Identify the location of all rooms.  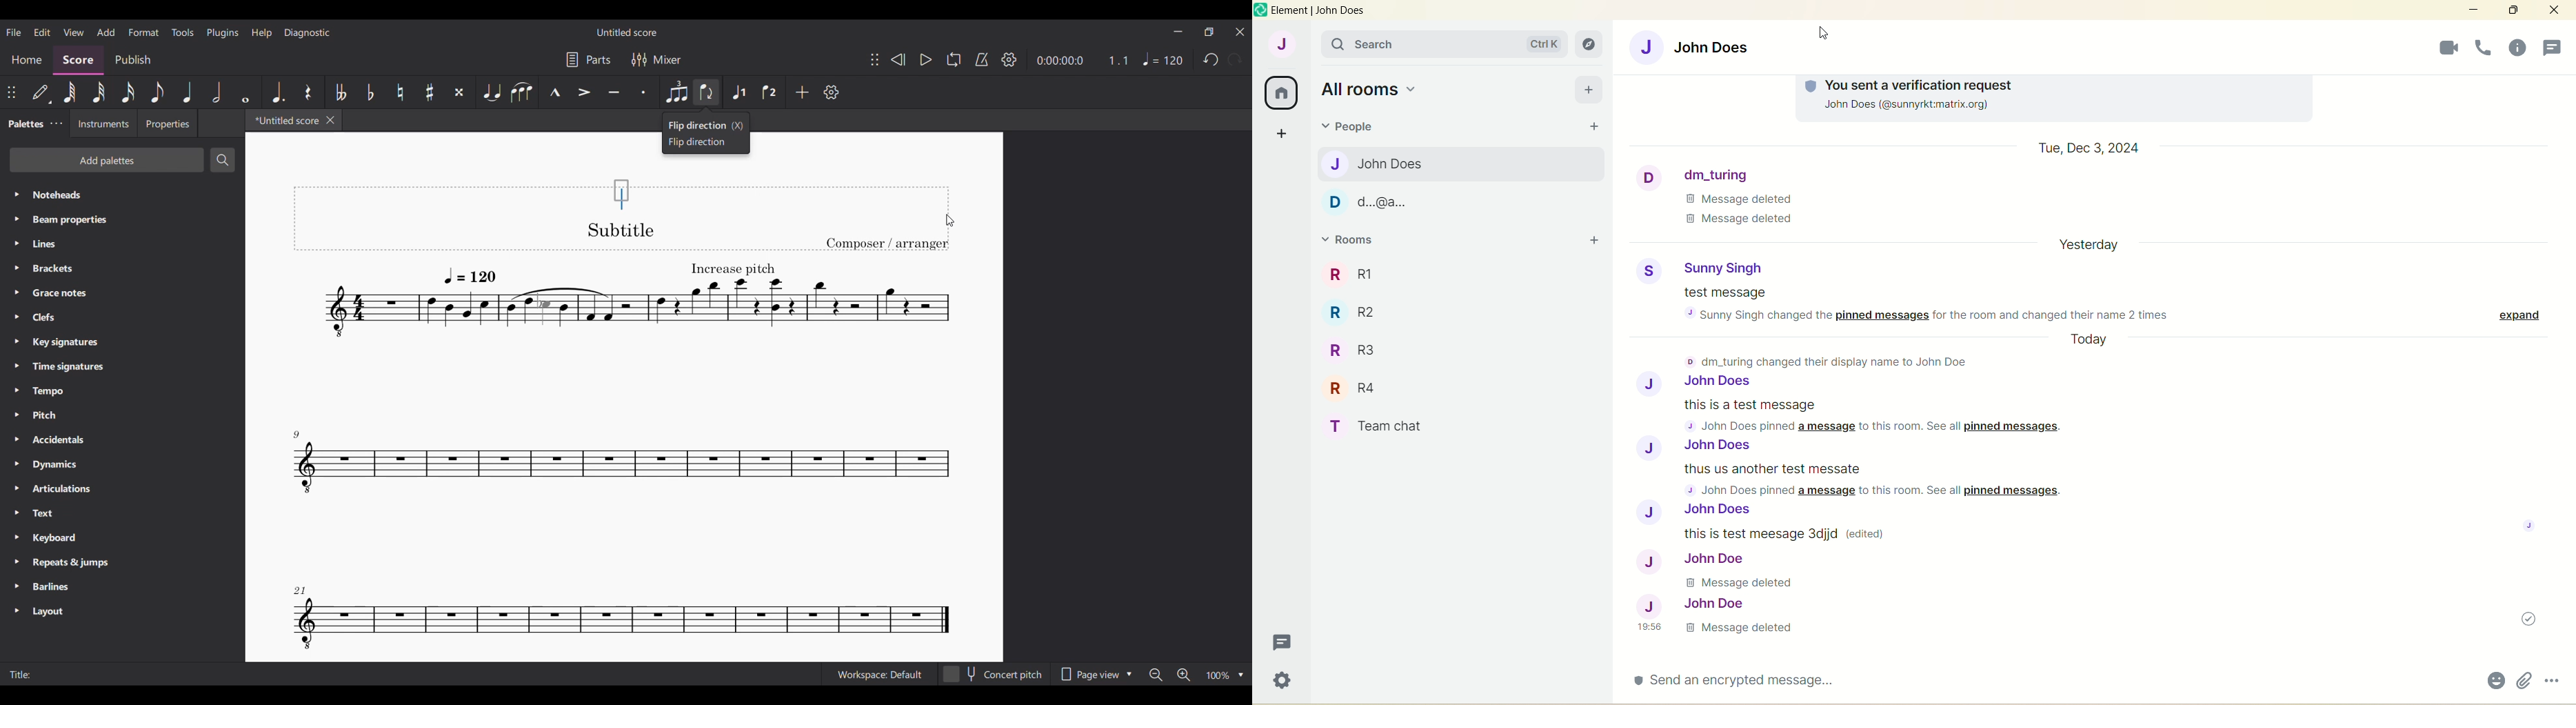
(1282, 92).